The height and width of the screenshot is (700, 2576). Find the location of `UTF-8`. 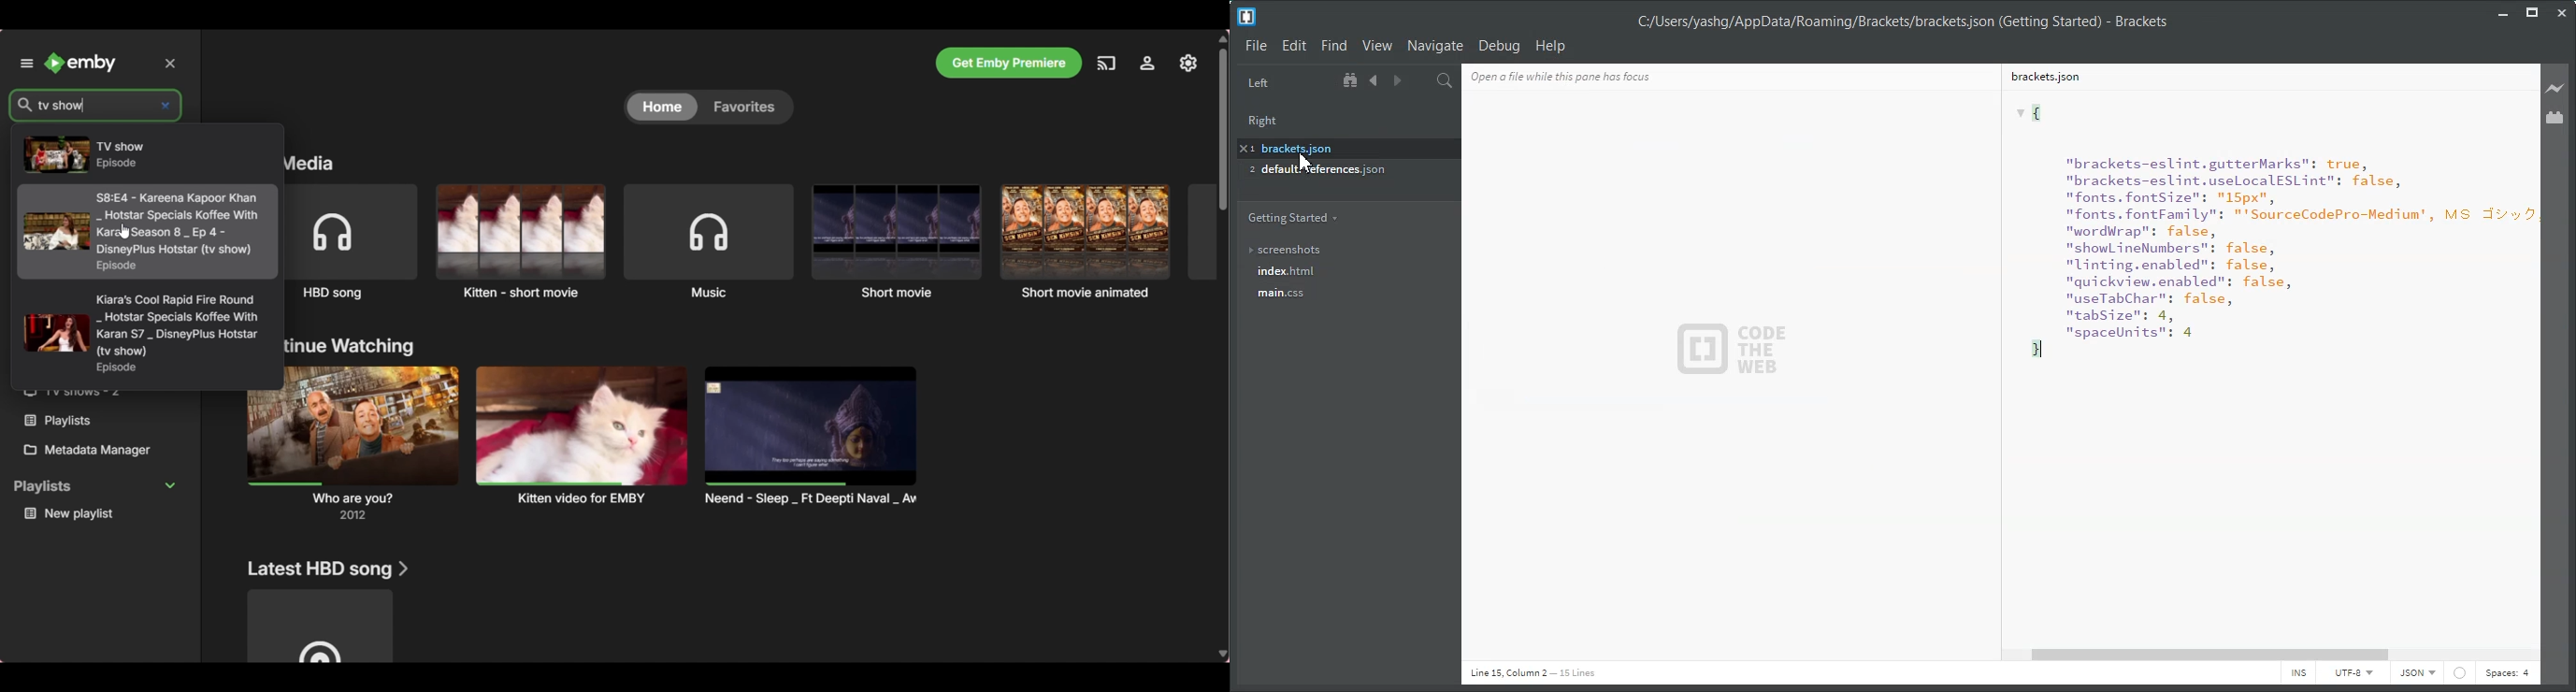

UTF-8 is located at coordinates (2353, 674).